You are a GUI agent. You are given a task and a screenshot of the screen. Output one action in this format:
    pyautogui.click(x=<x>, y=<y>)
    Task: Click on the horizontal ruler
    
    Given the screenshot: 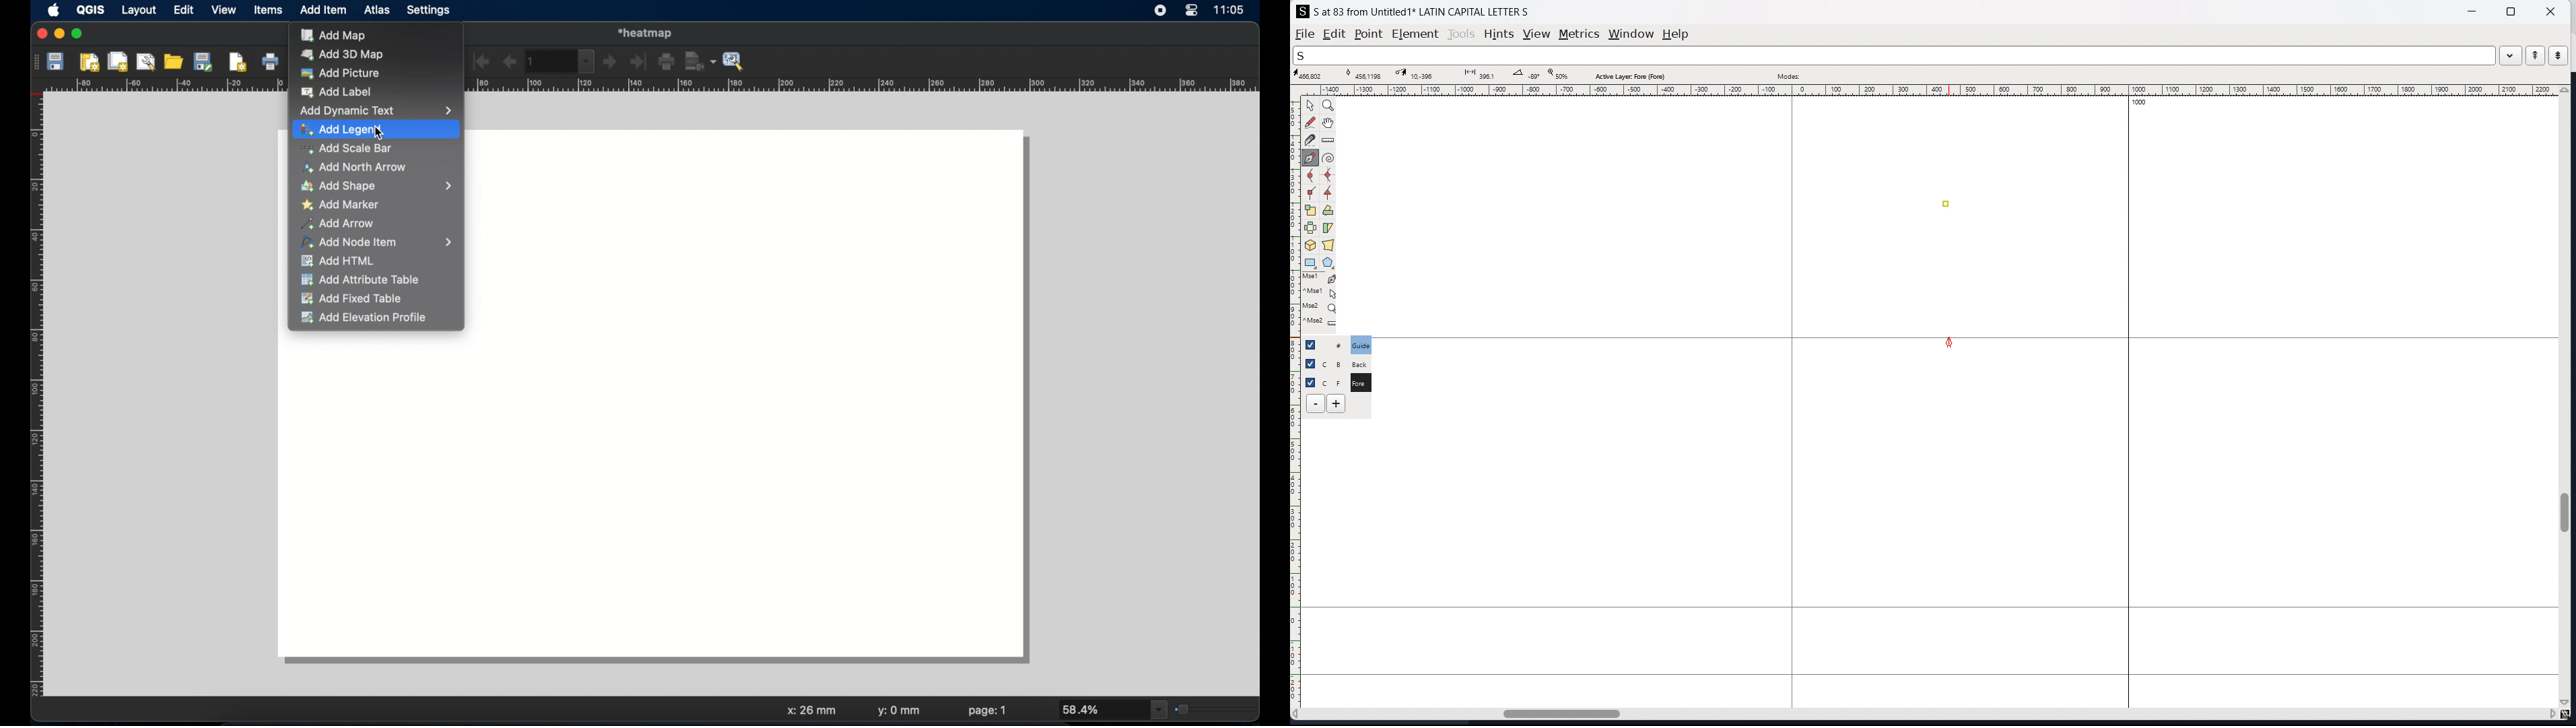 What is the action you would take?
    pyautogui.click(x=1926, y=90)
    